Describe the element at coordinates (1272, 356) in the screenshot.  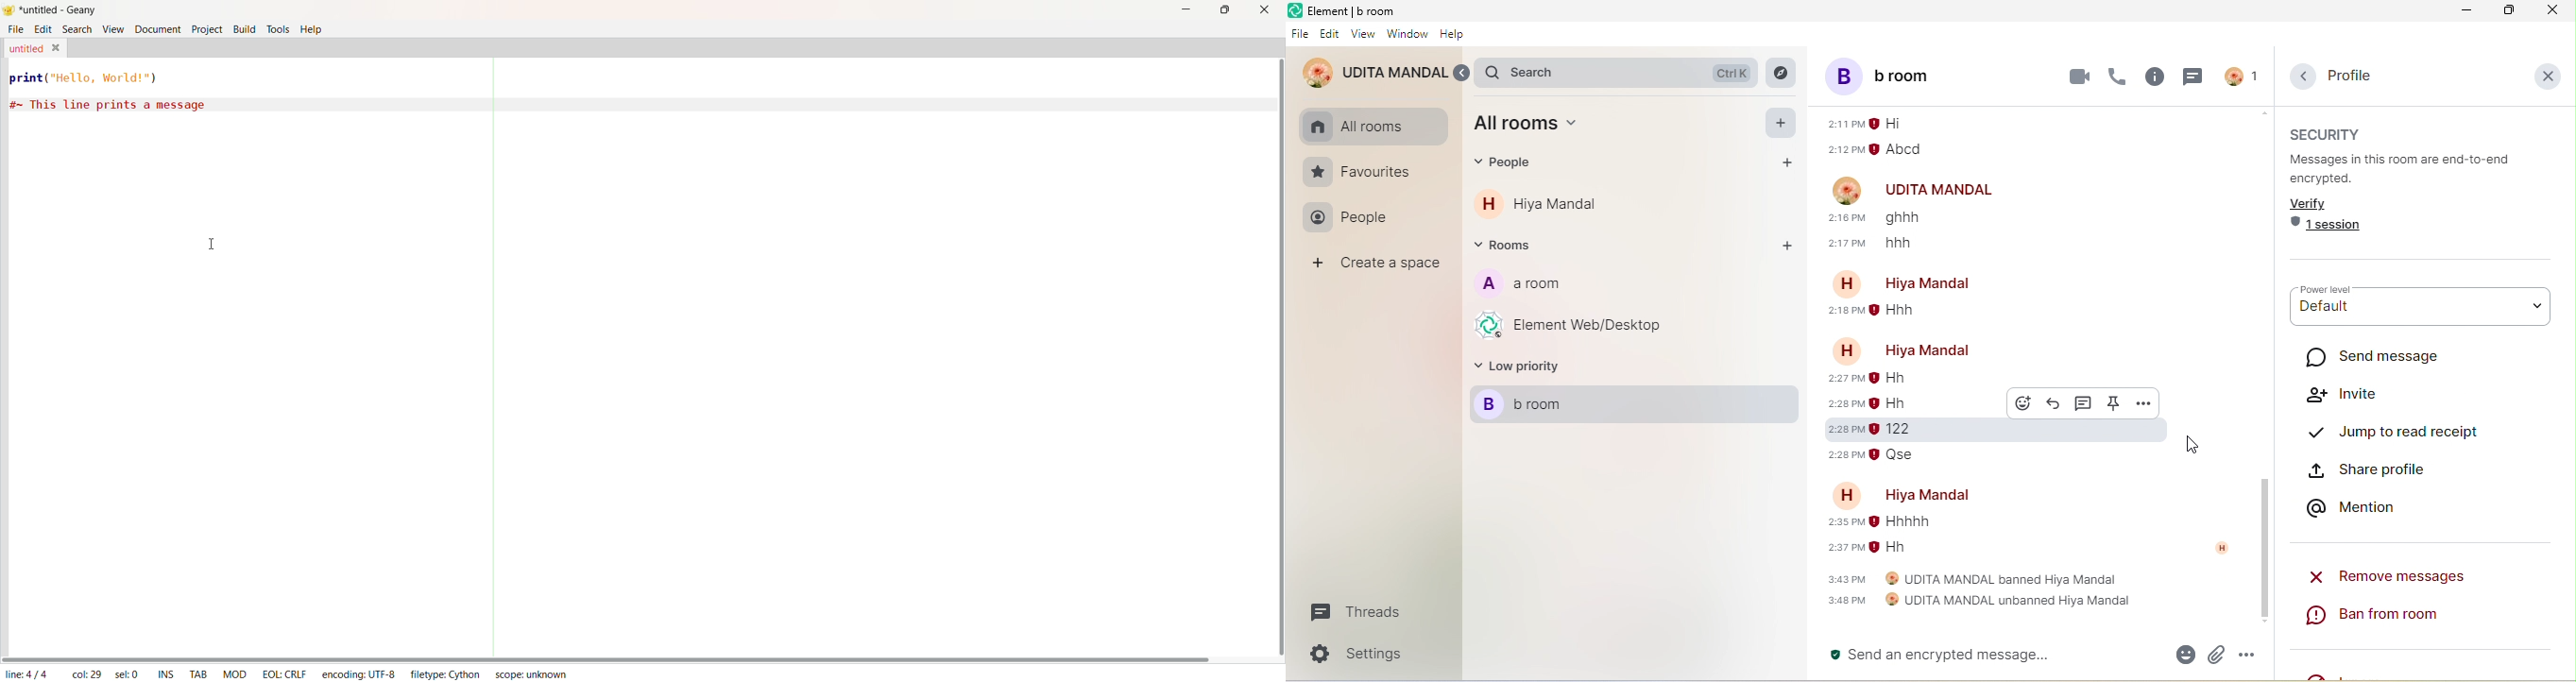
I see `Vertical Scroll Bar` at that location.